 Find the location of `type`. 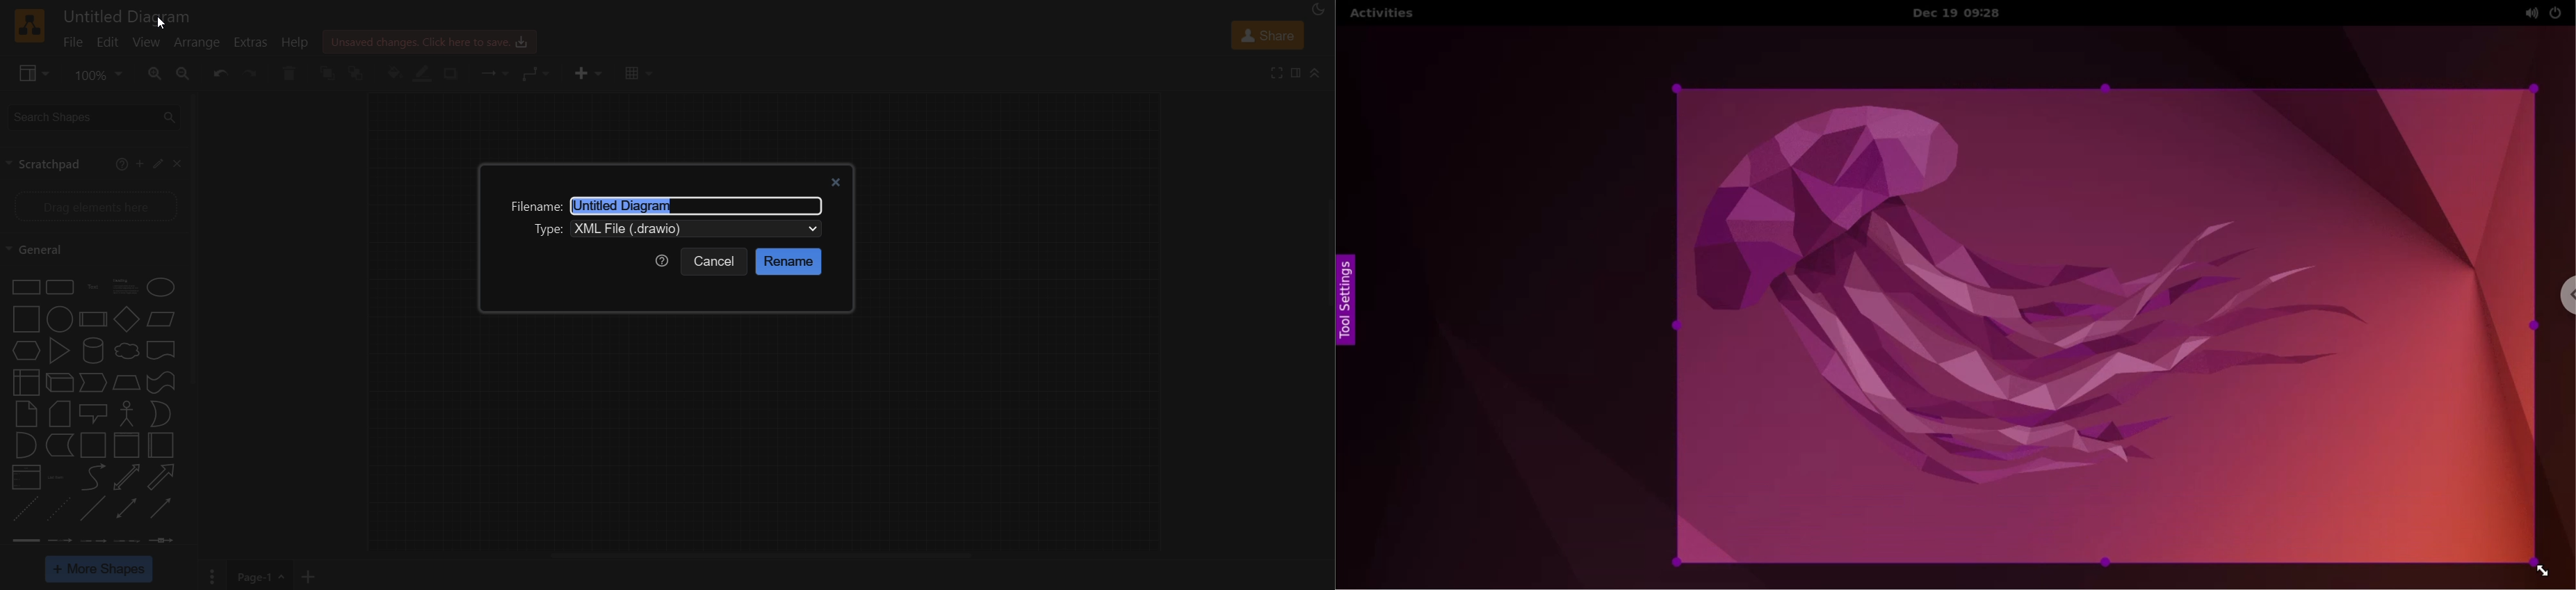

type is located at coordinates (549, 229).